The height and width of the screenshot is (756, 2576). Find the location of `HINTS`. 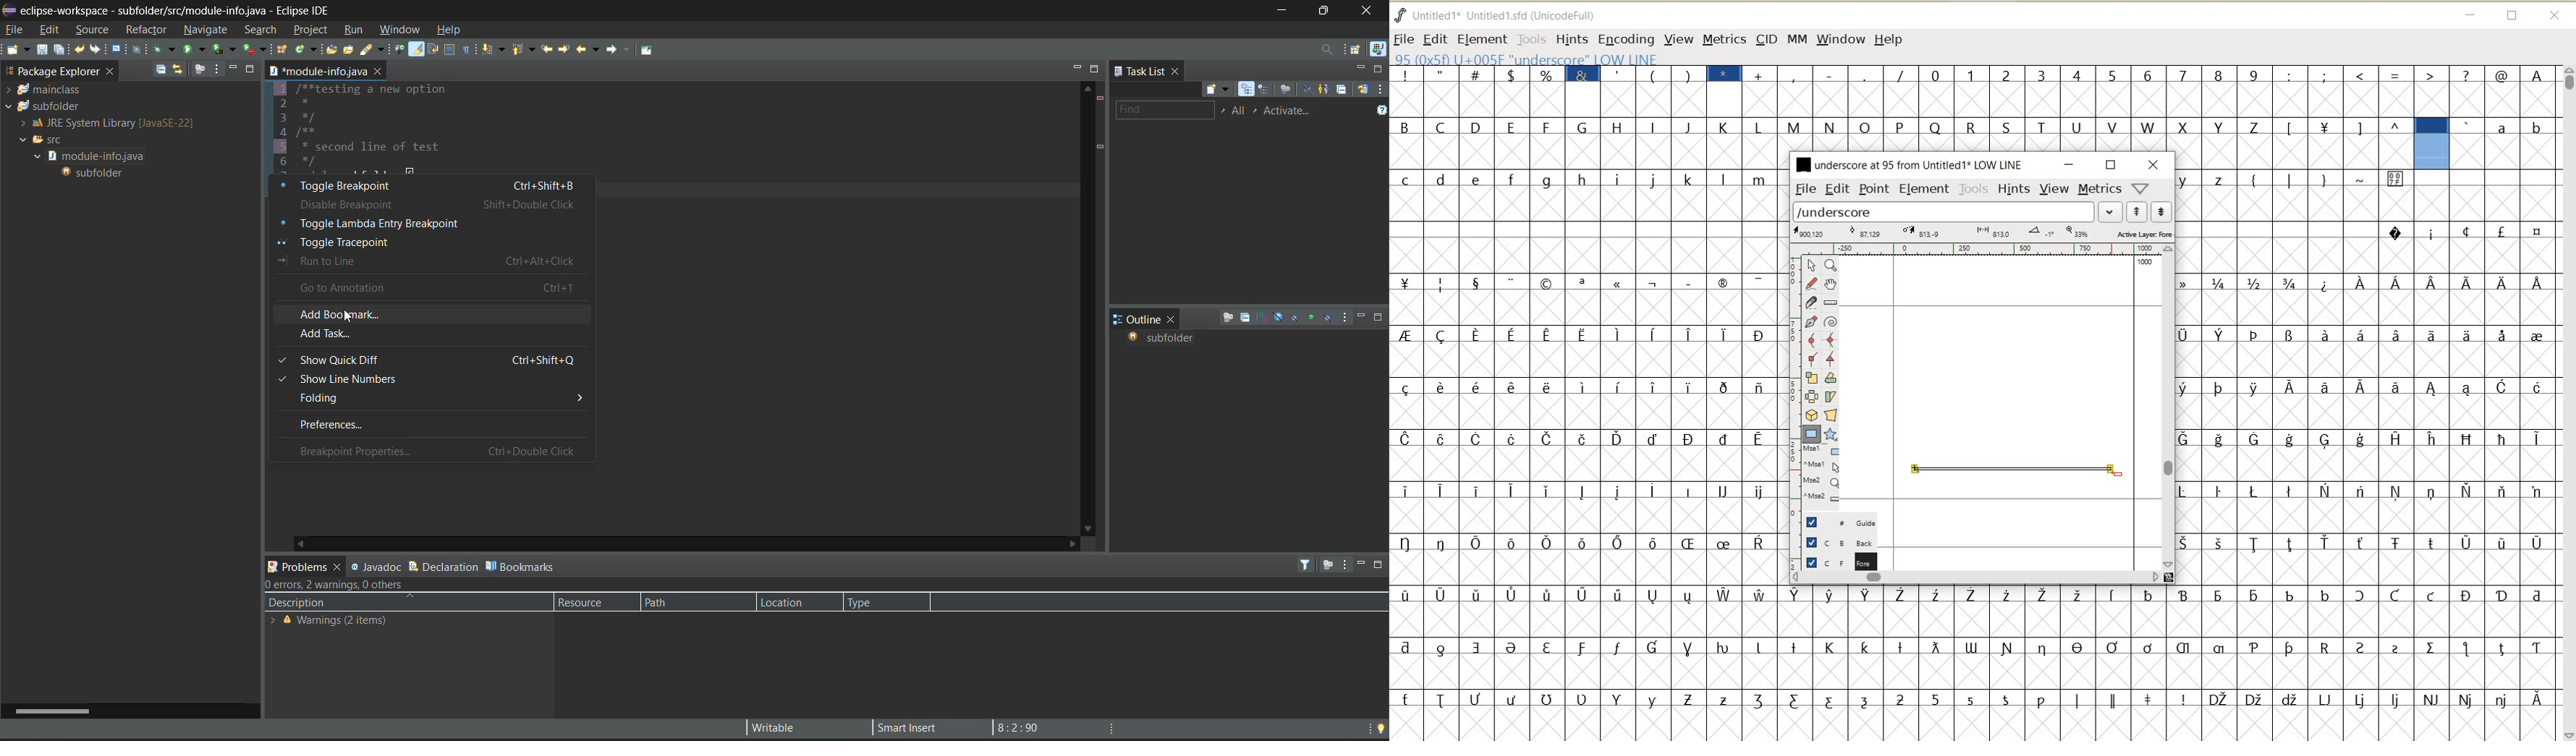

HINTS is located at coordinates (2014, 188).